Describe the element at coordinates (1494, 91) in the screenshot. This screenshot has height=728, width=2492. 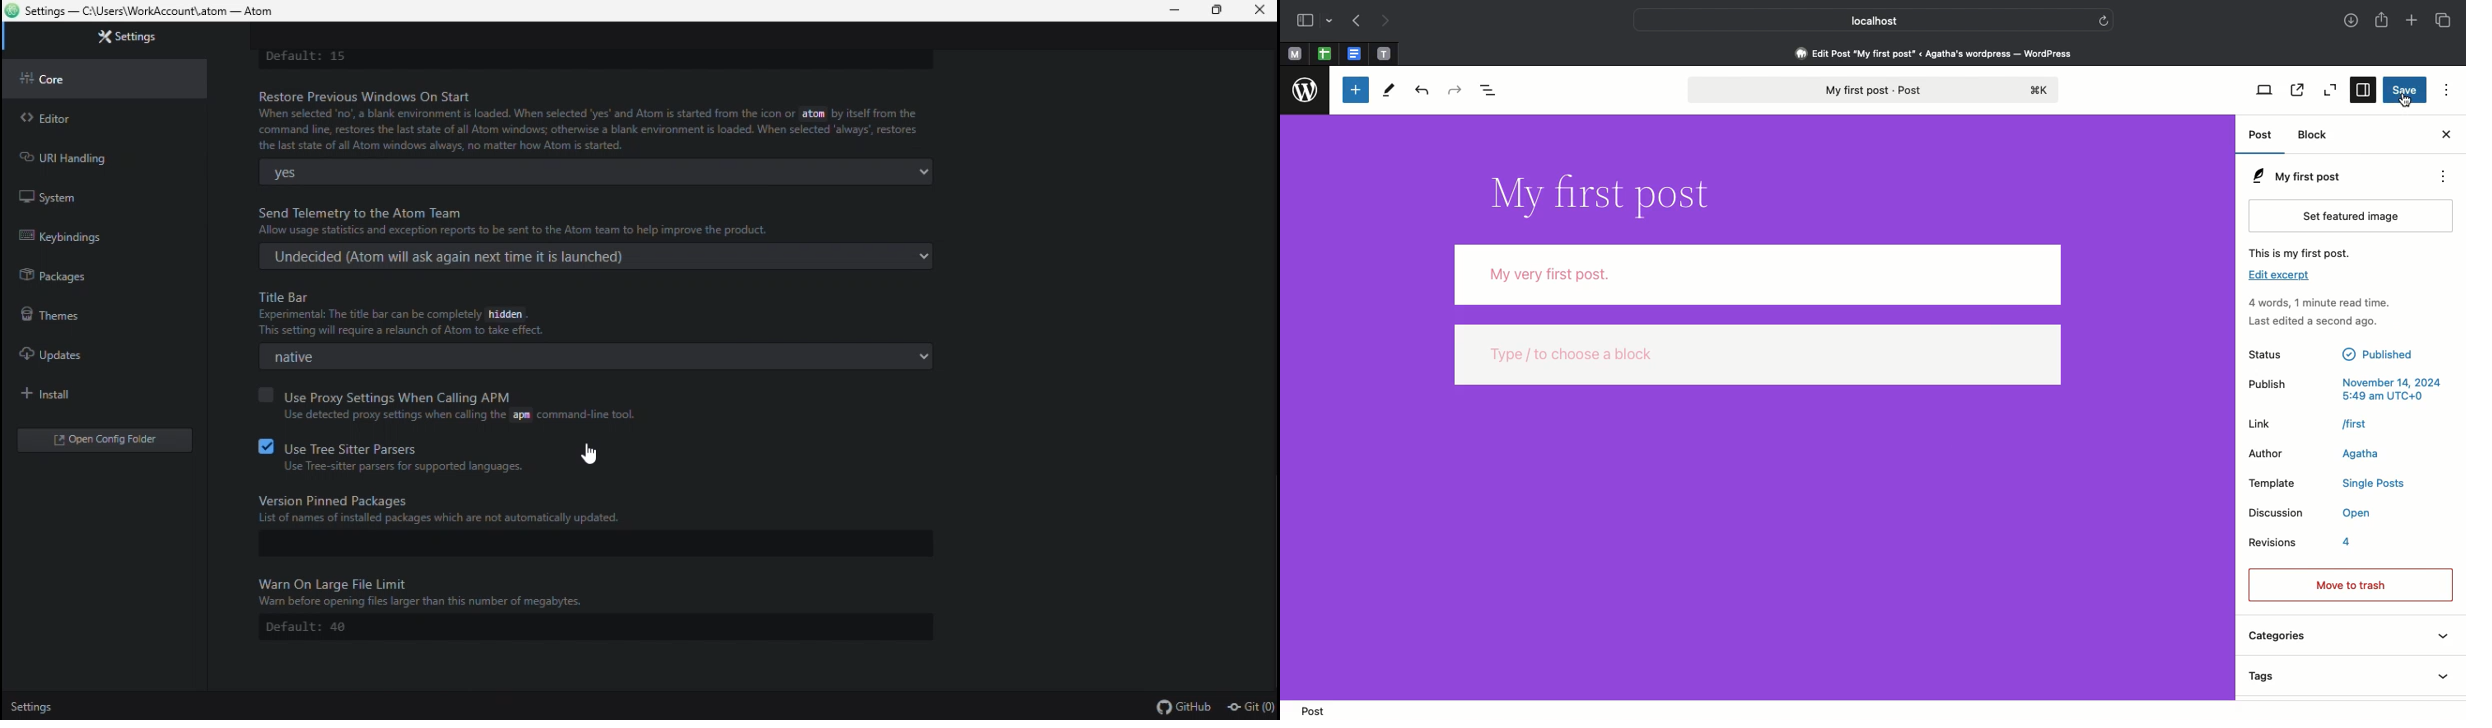
I see `Document overview` at that location.